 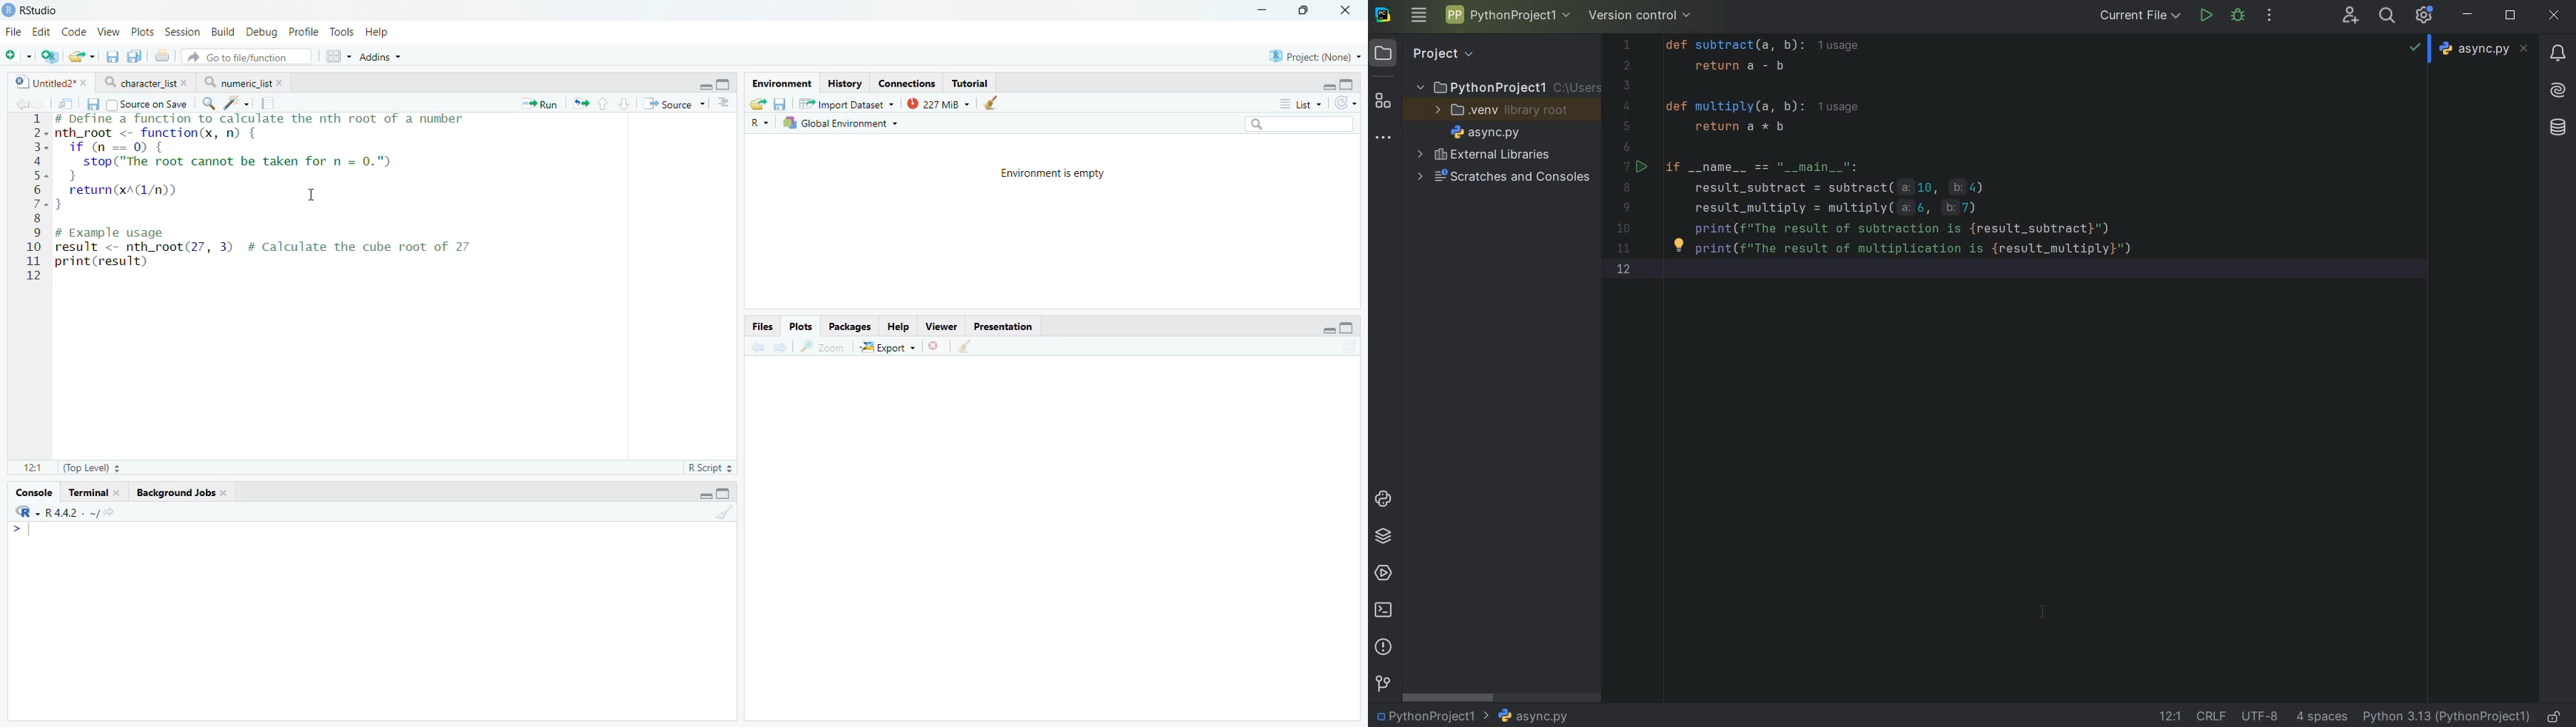 What do you see at coordinates (32, 492) in the screenshot?
I see `Console` at bounding box center [32, 492].